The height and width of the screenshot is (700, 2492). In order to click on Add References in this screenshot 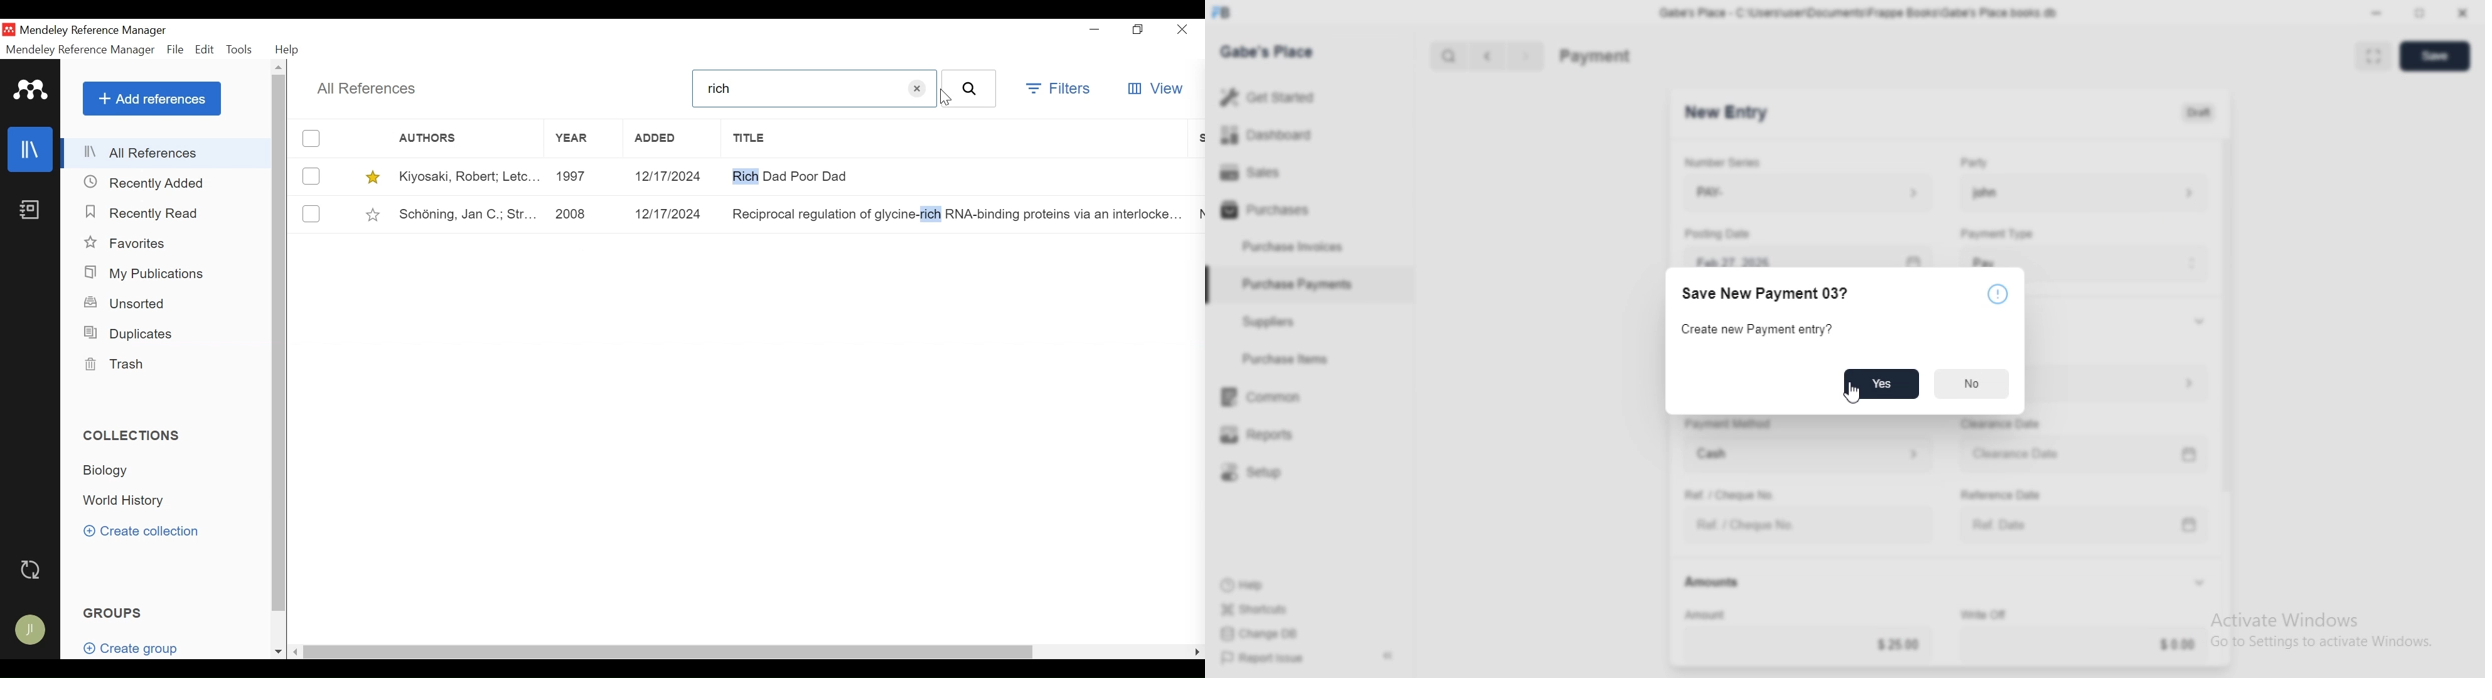, I will do `click(151, 98)`.